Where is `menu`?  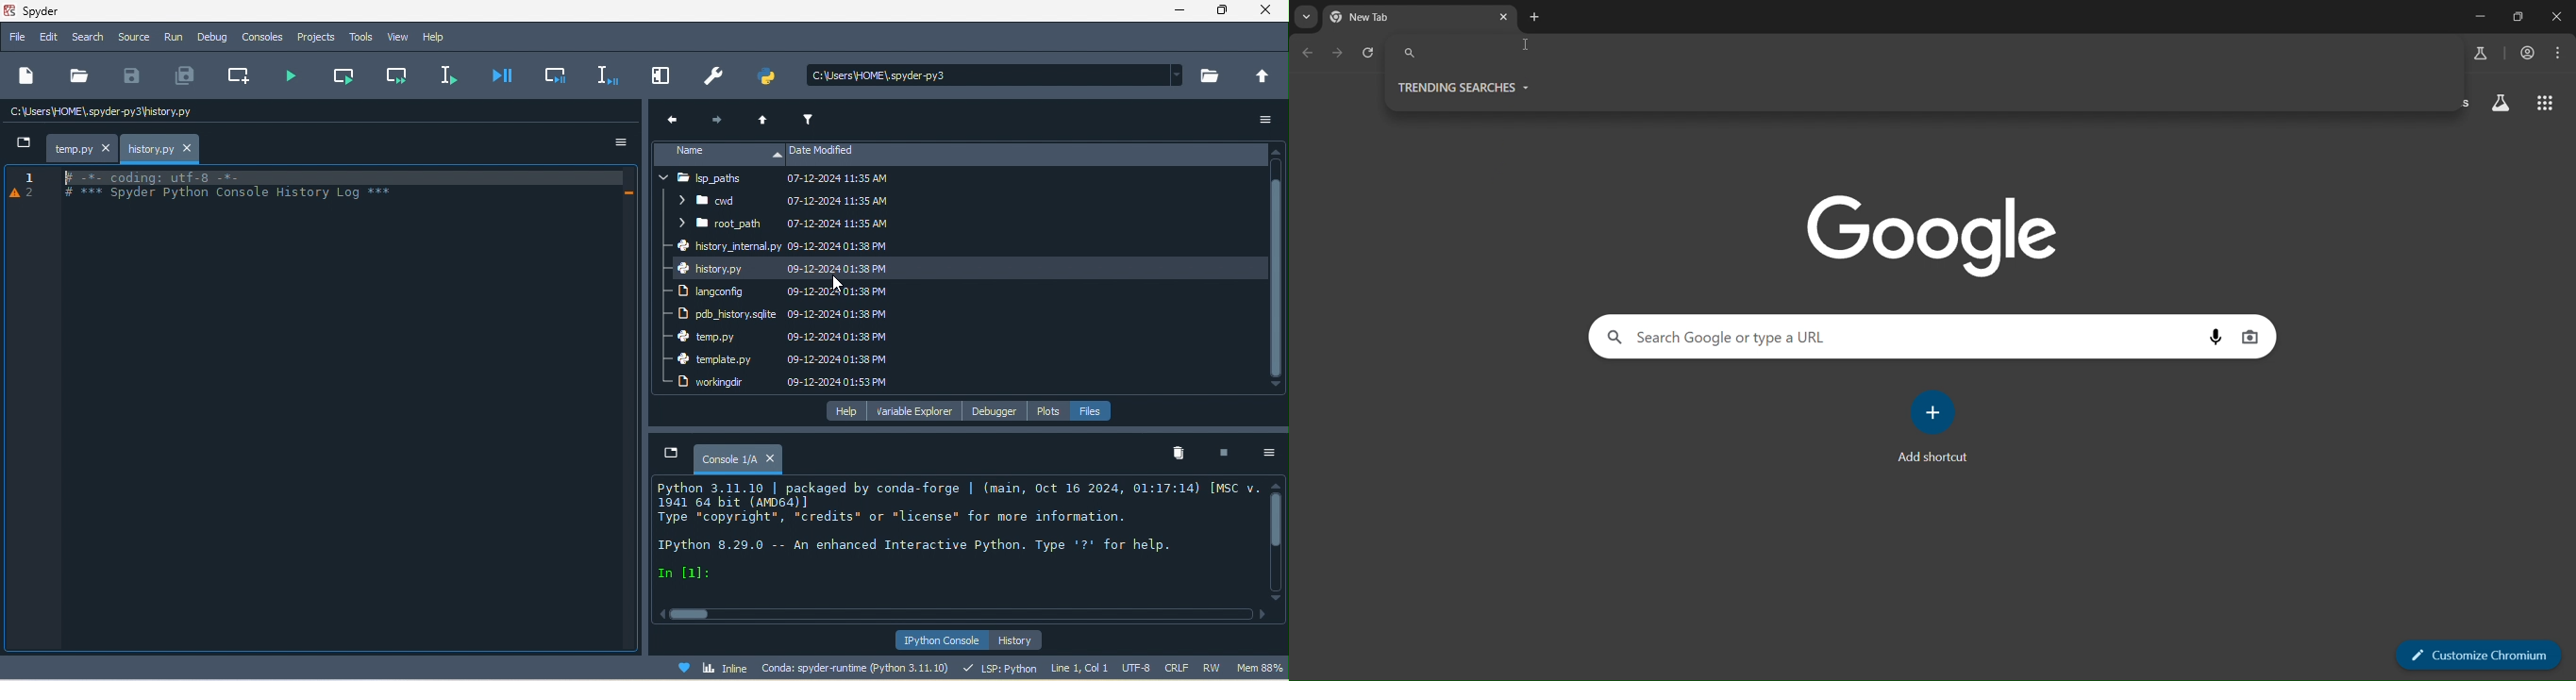
menu is located at coordinates (2560, 50).